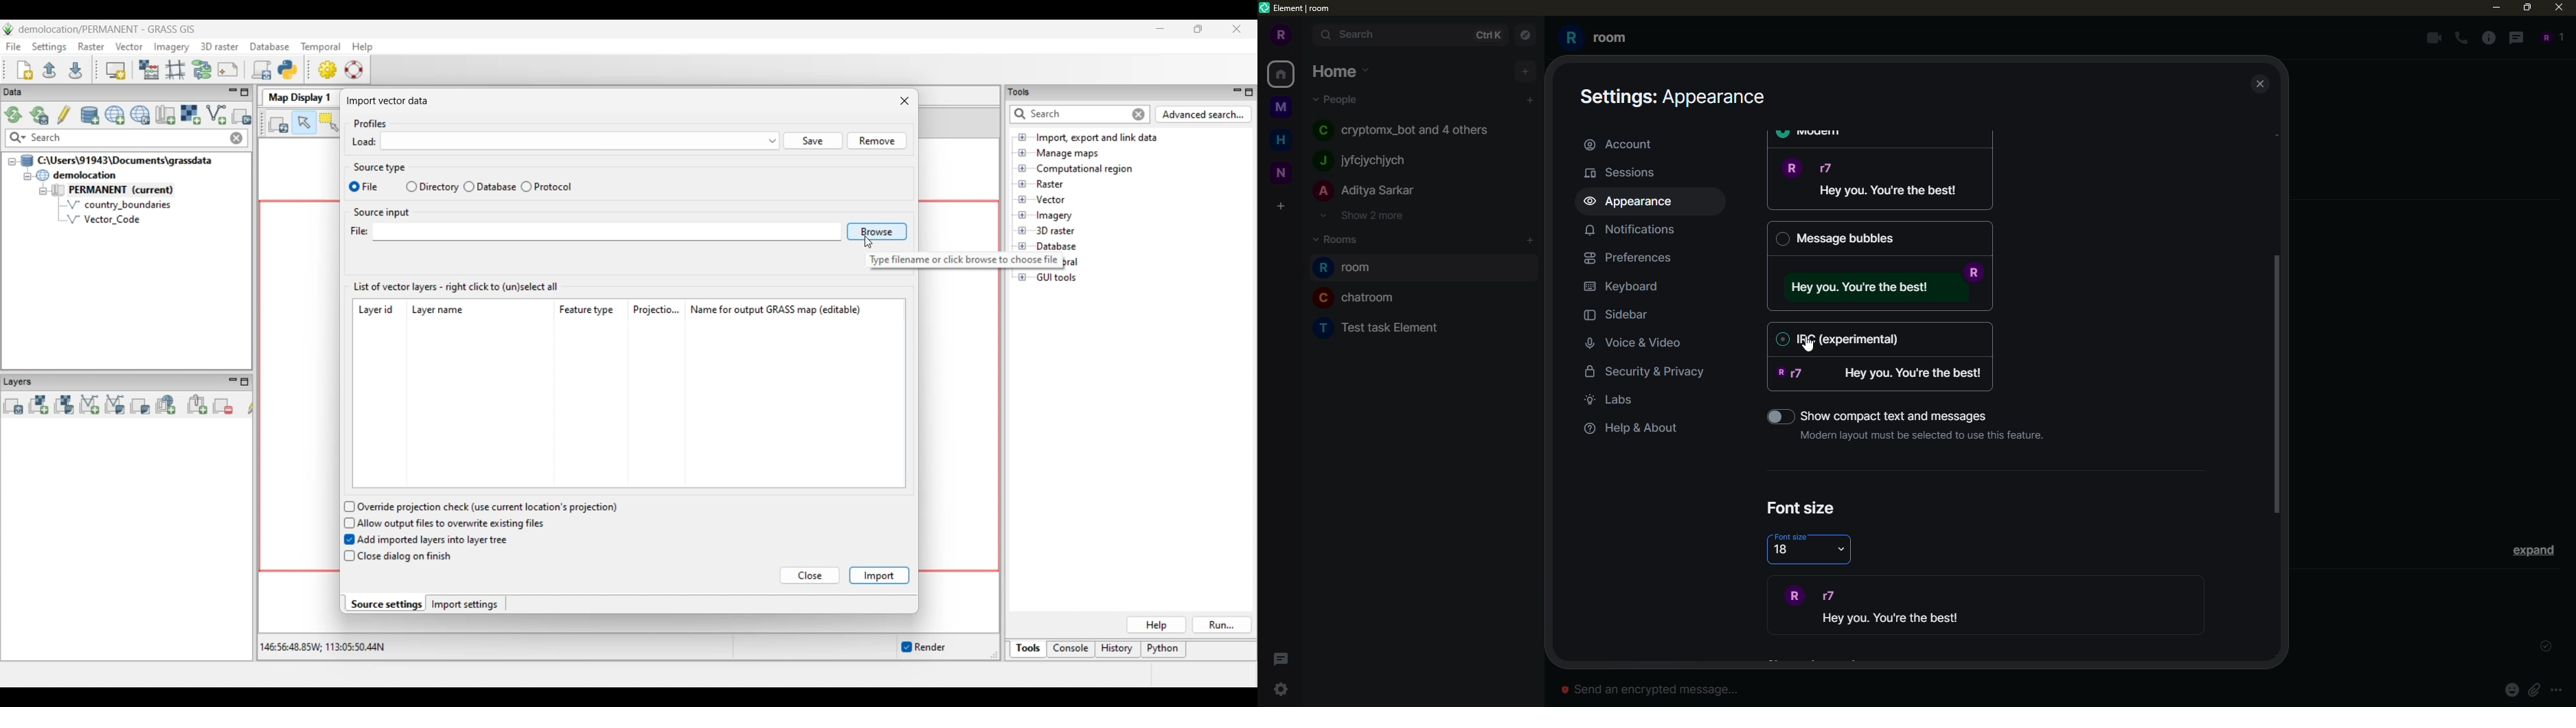 The height and width of the screenshot is (728, 2576). I want to click on element, so click(1297, 9).